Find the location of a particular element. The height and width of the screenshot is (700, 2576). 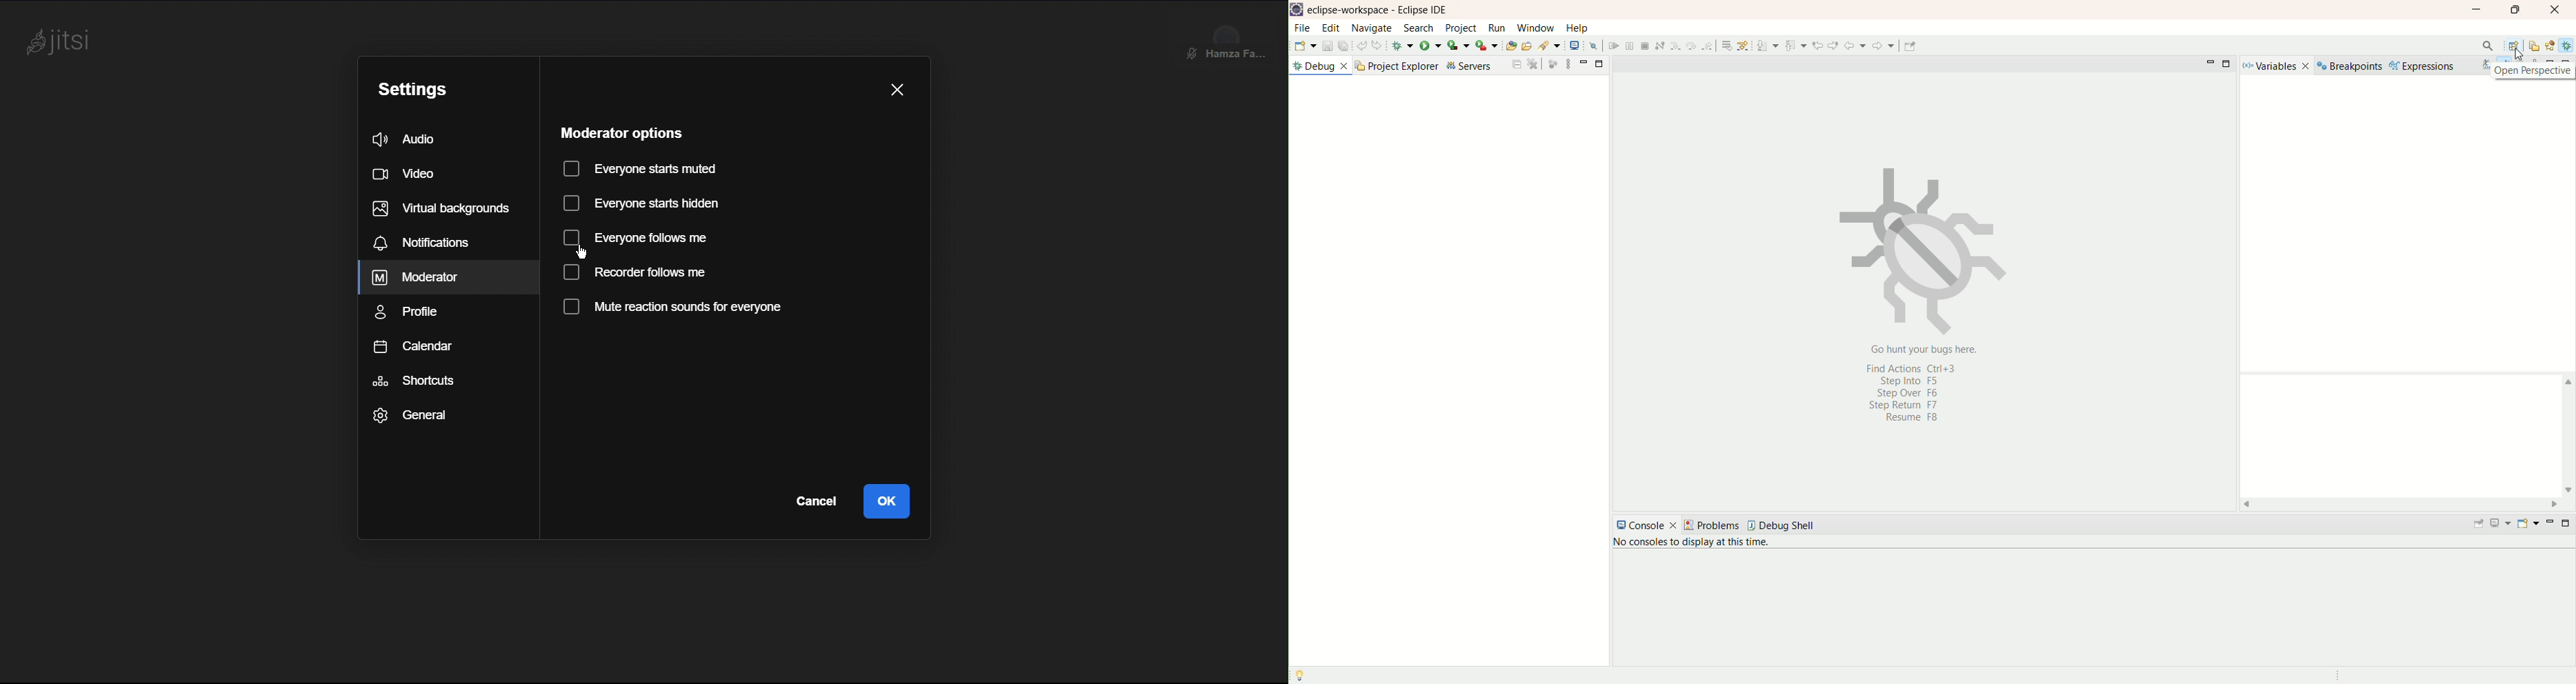

run is located at coordinates (1496, 30).